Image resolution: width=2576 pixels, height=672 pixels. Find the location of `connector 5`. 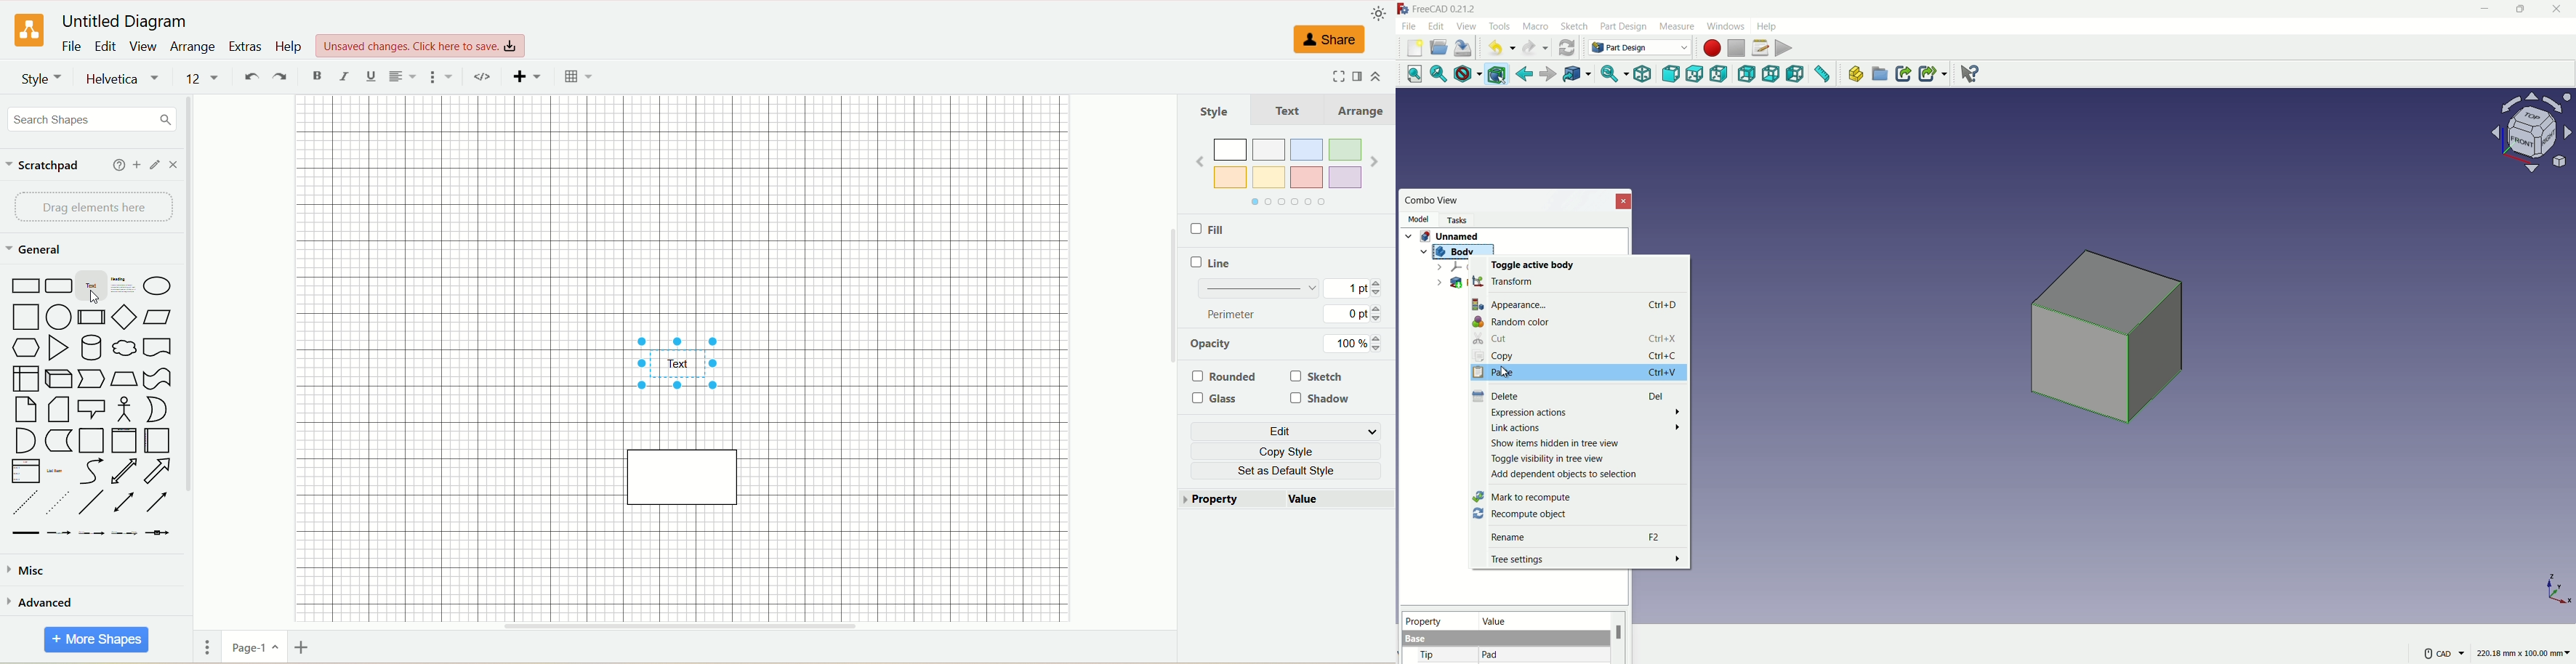

connector 5 is located at coordinates (159, 532).